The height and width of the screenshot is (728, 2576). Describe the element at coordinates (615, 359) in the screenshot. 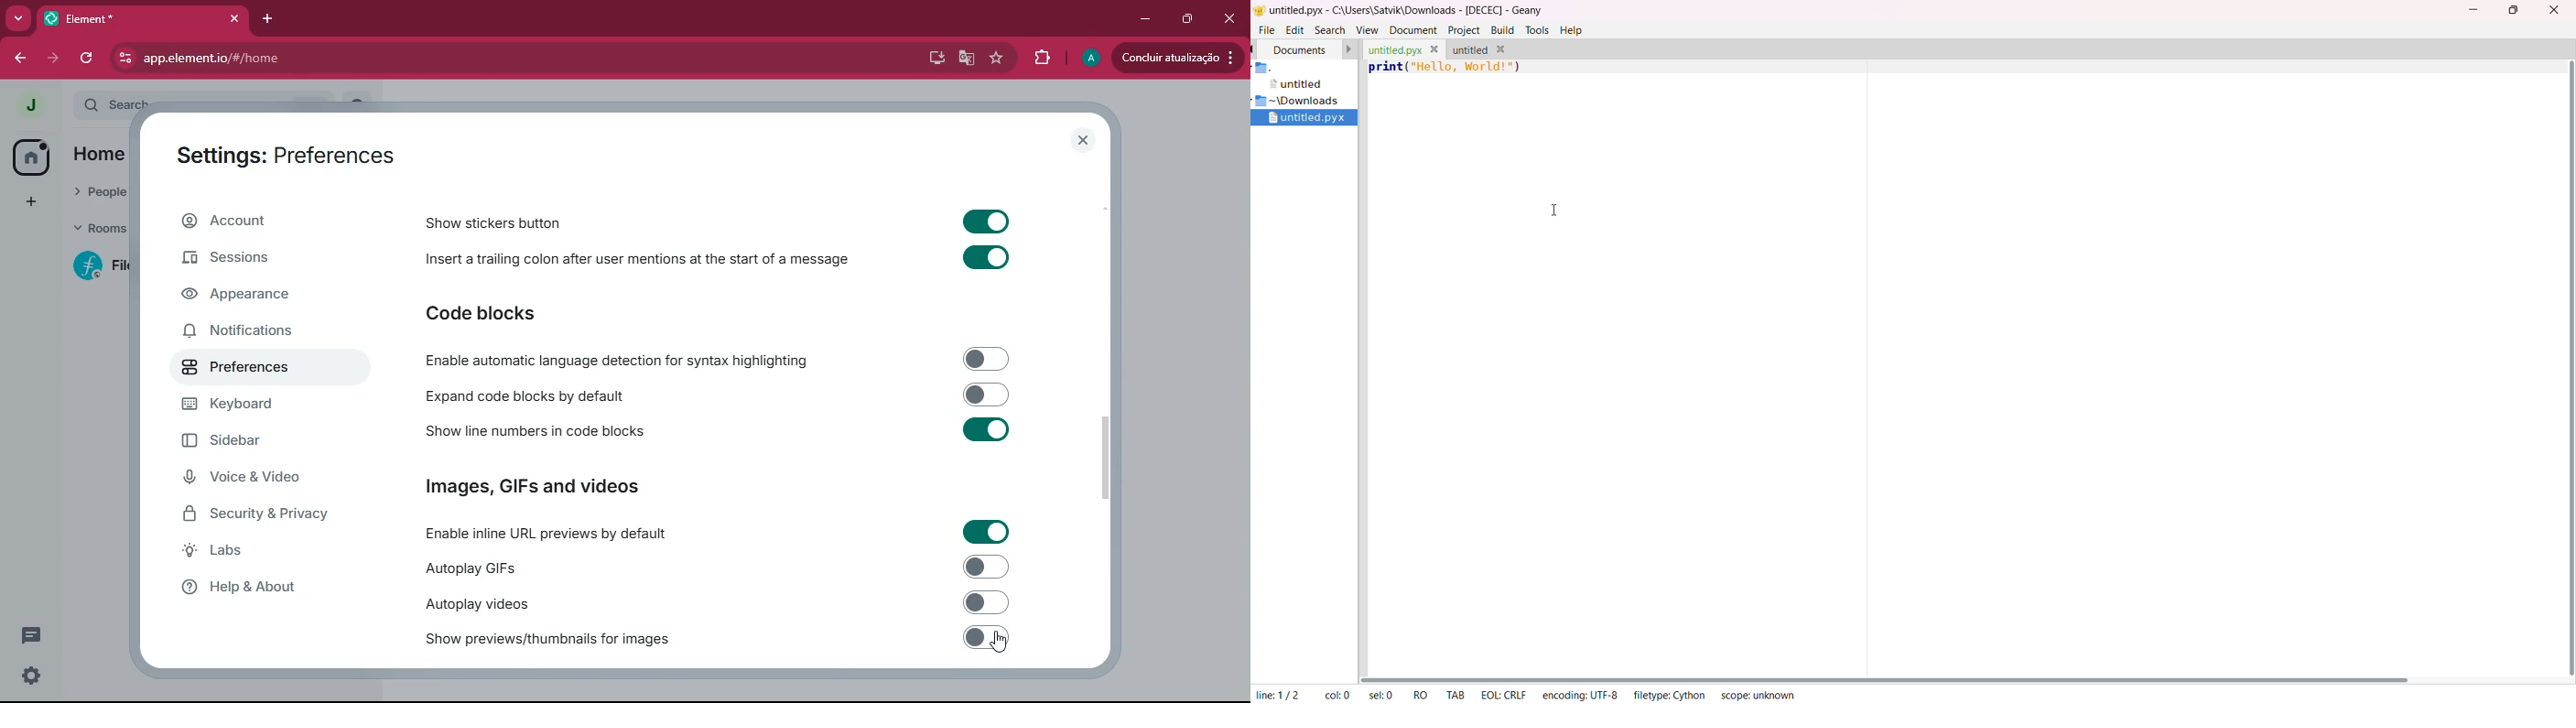

I see `Enable automatic language detection for syntax highlighting` at that location.